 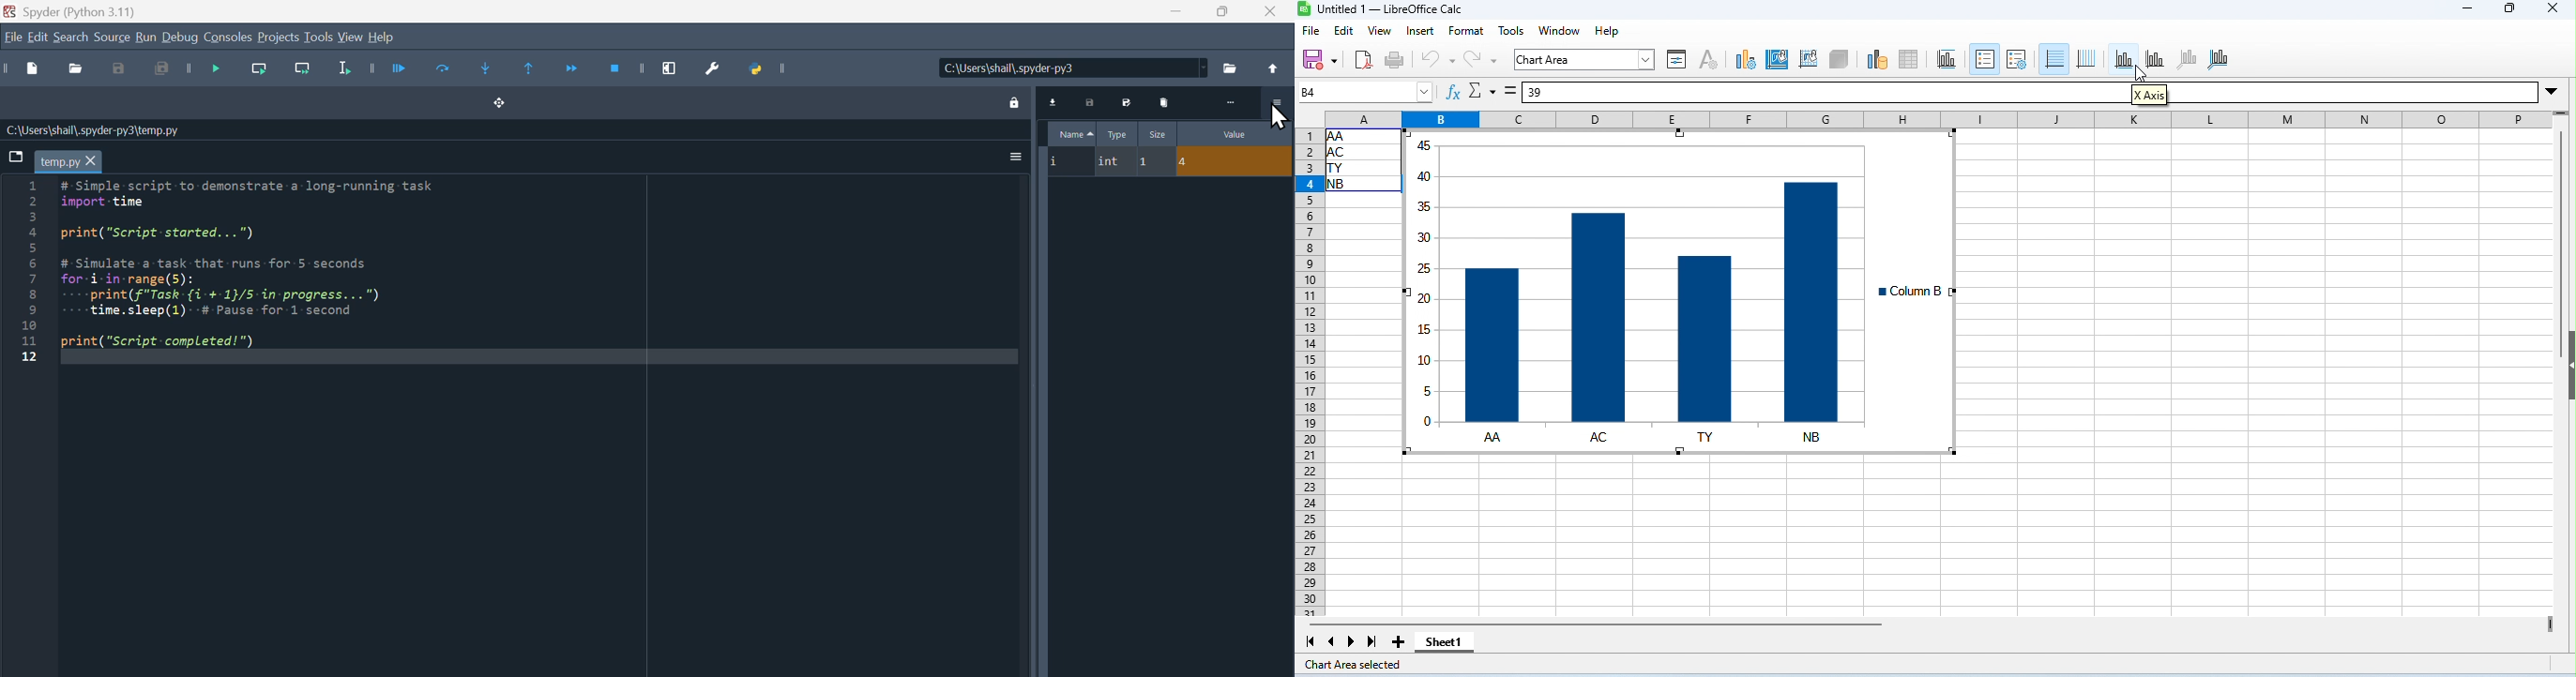 I want to click on Value, so click(x=1222, y=132).